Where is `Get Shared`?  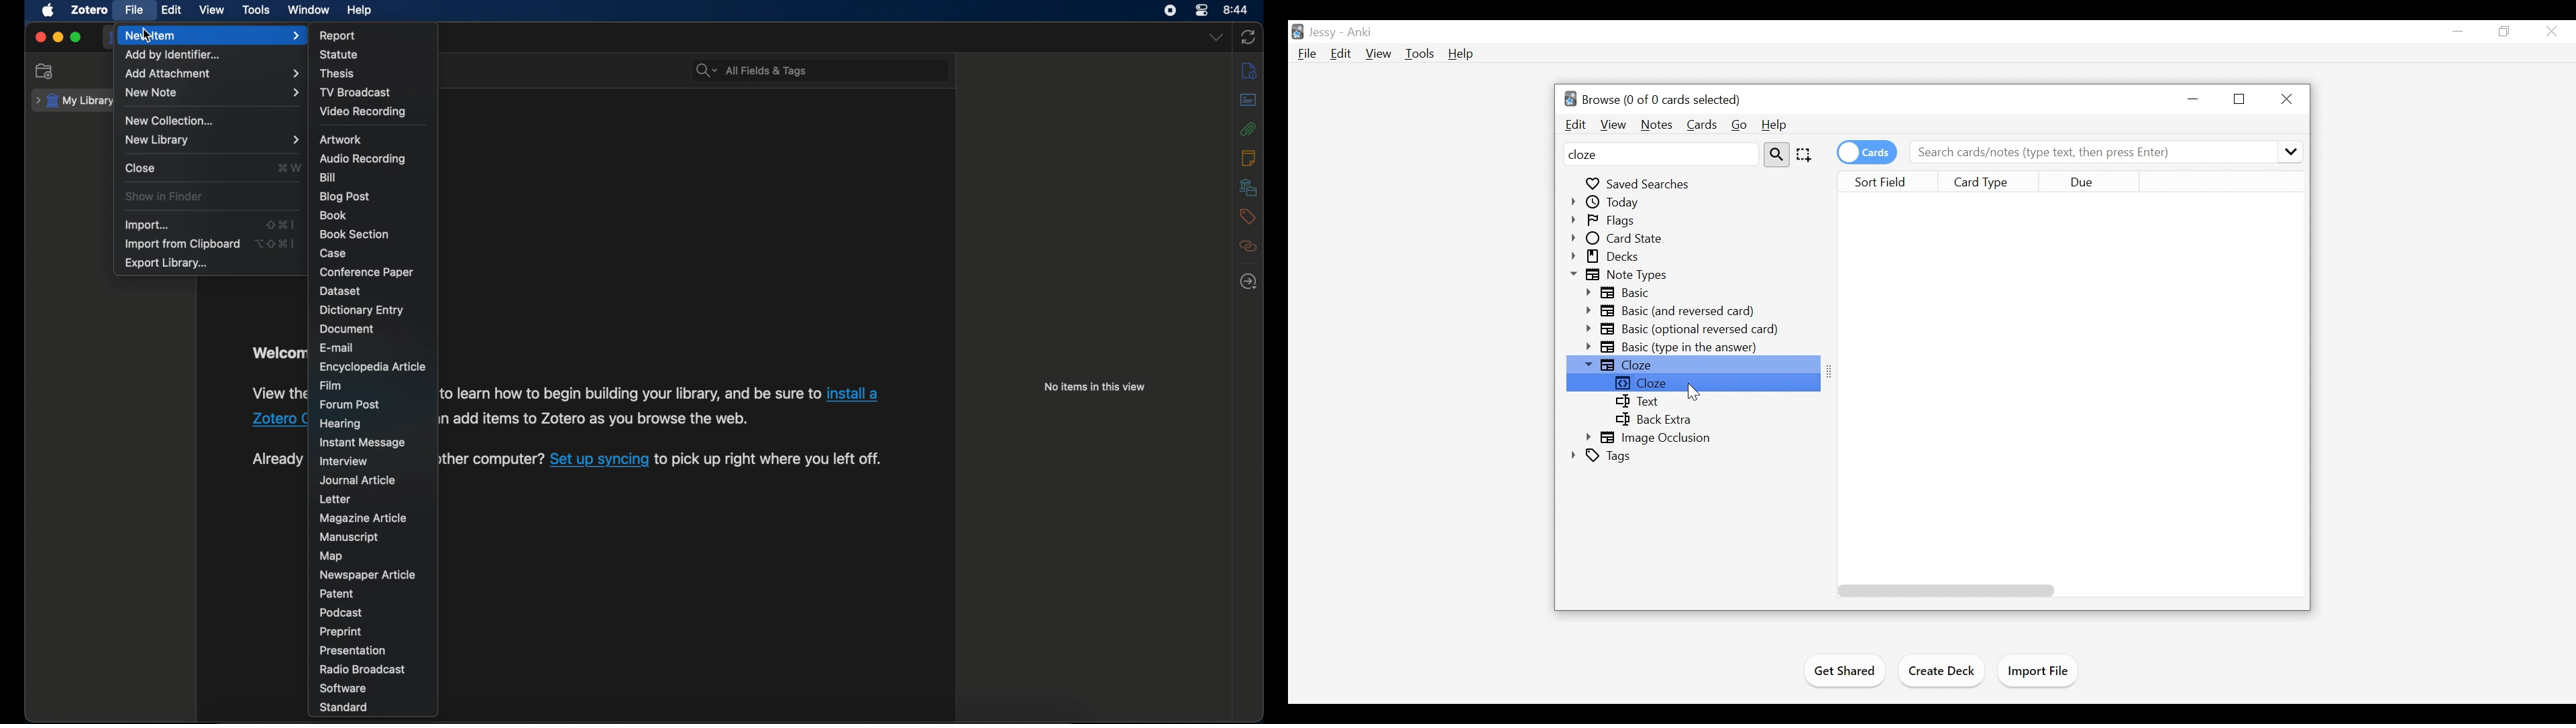 Get Shared is located at coordinates (1843, 672).